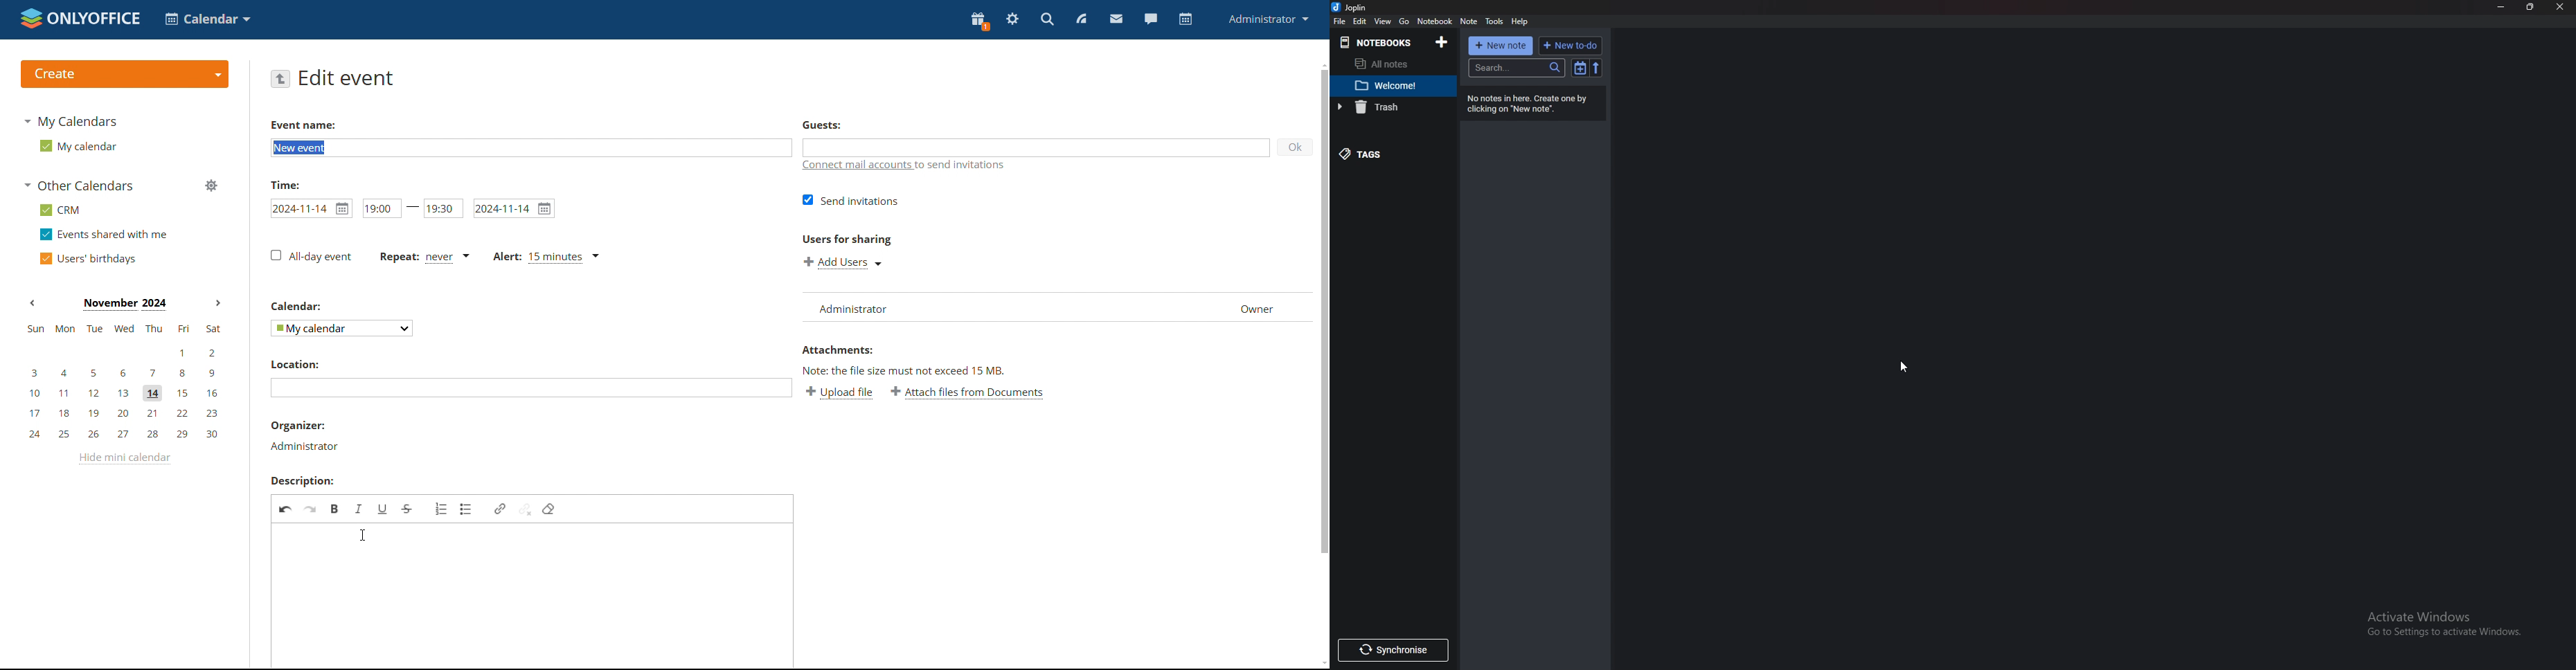 This screenshot has height=672, width=2576. What do you see at coordinates (1394, 86) in the screenshot?
I see `Welcome` at bounding box center [1394, 86].